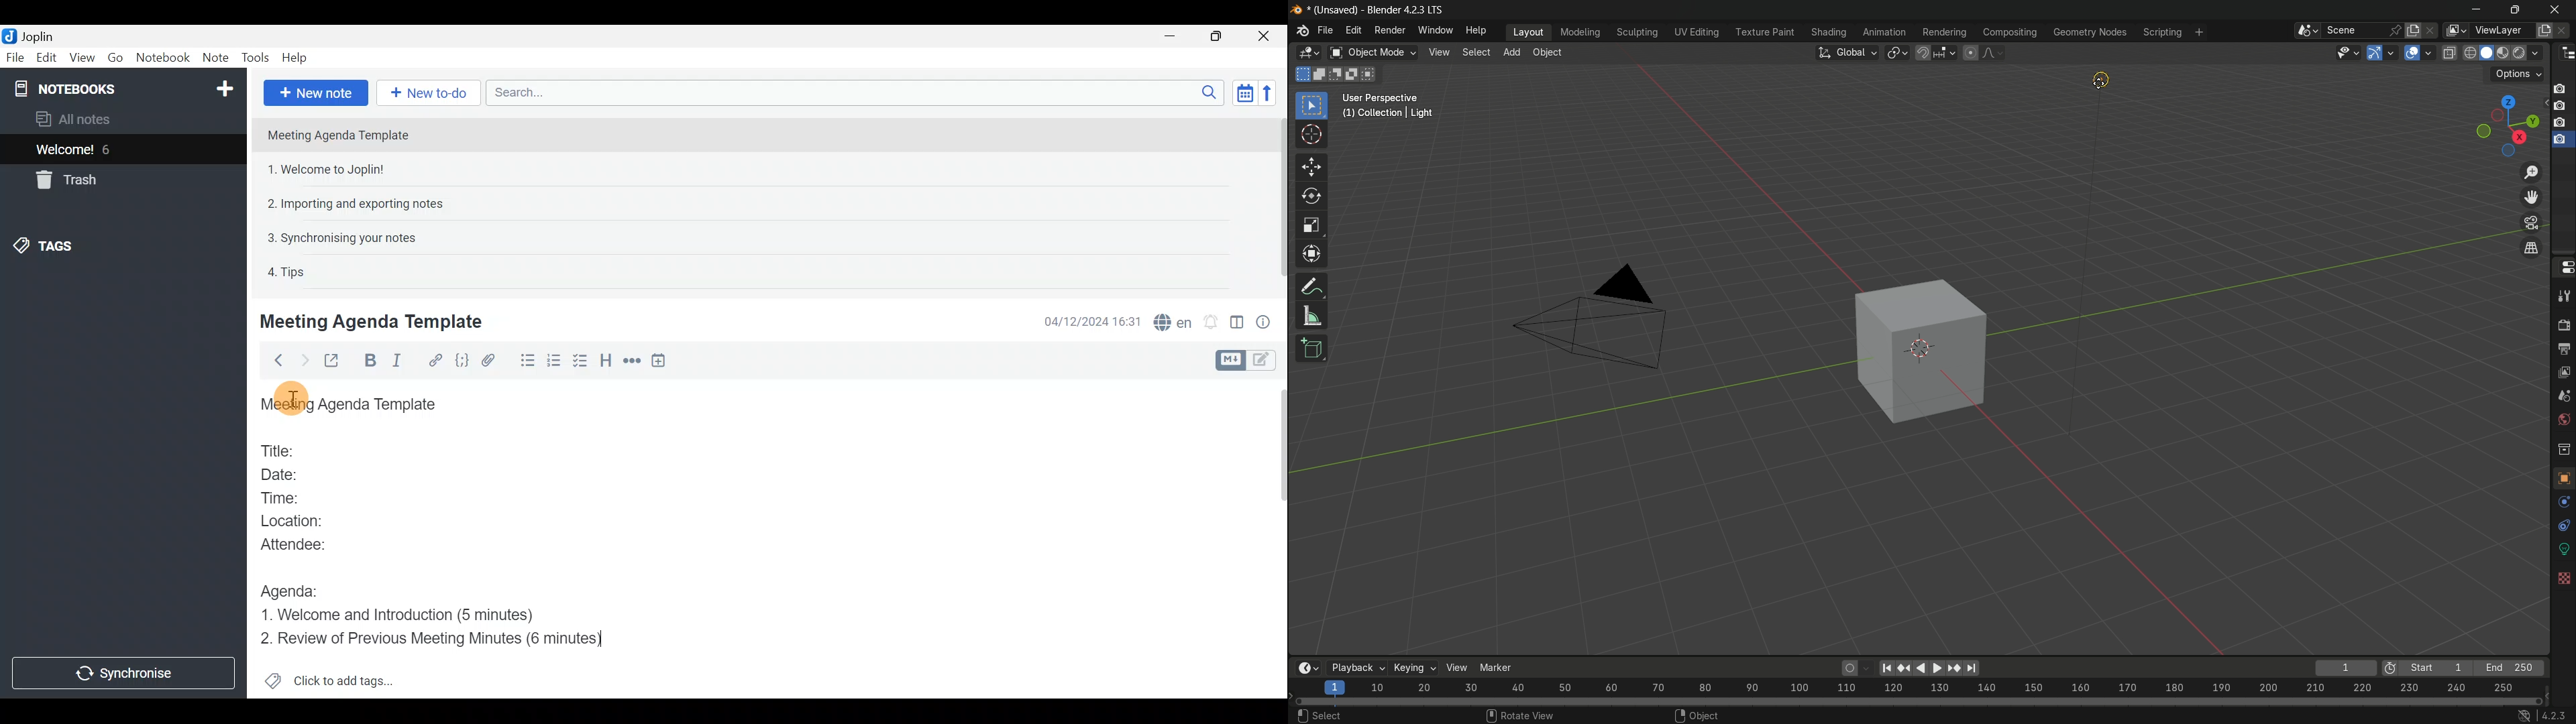 The image size is (2576, 728). I want to click on New to-do, so click(425, 92).